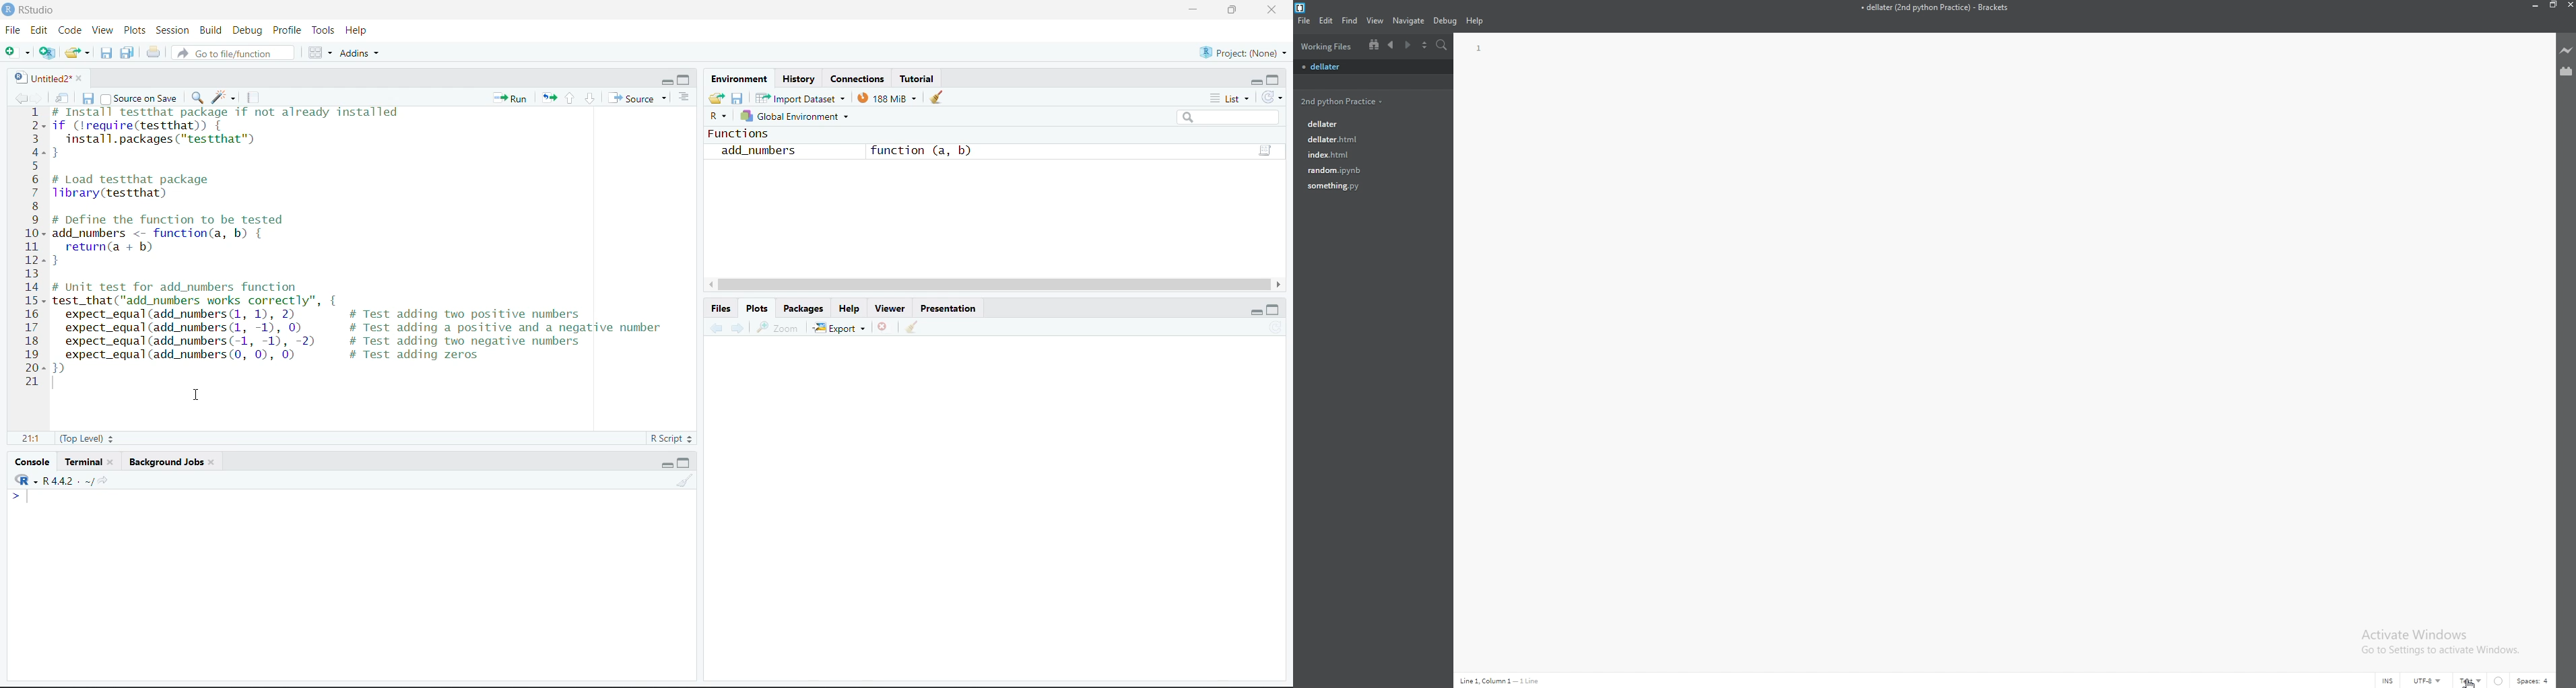 The height and width of the screenshot is (700, 2576). I want to click on Files, so click(721, 308).